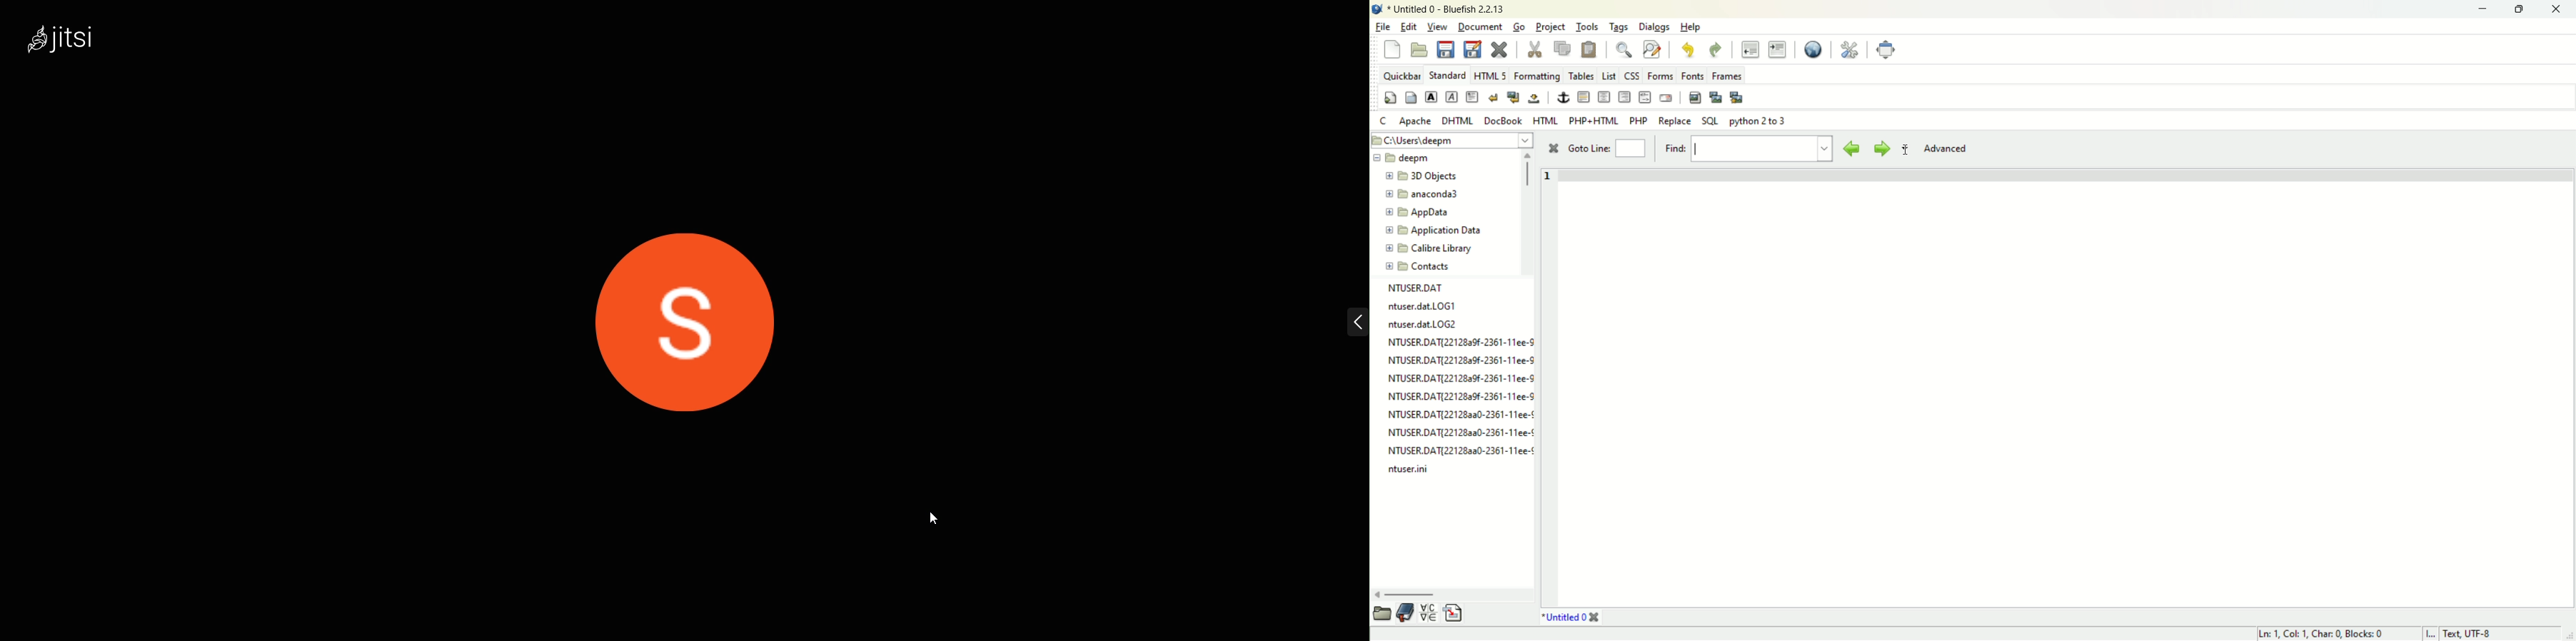 The width and height of the screenshot is (2576, 644). Describe the element at coordinates (1426, 177) in the screenshot. I see `3D object` at that location.